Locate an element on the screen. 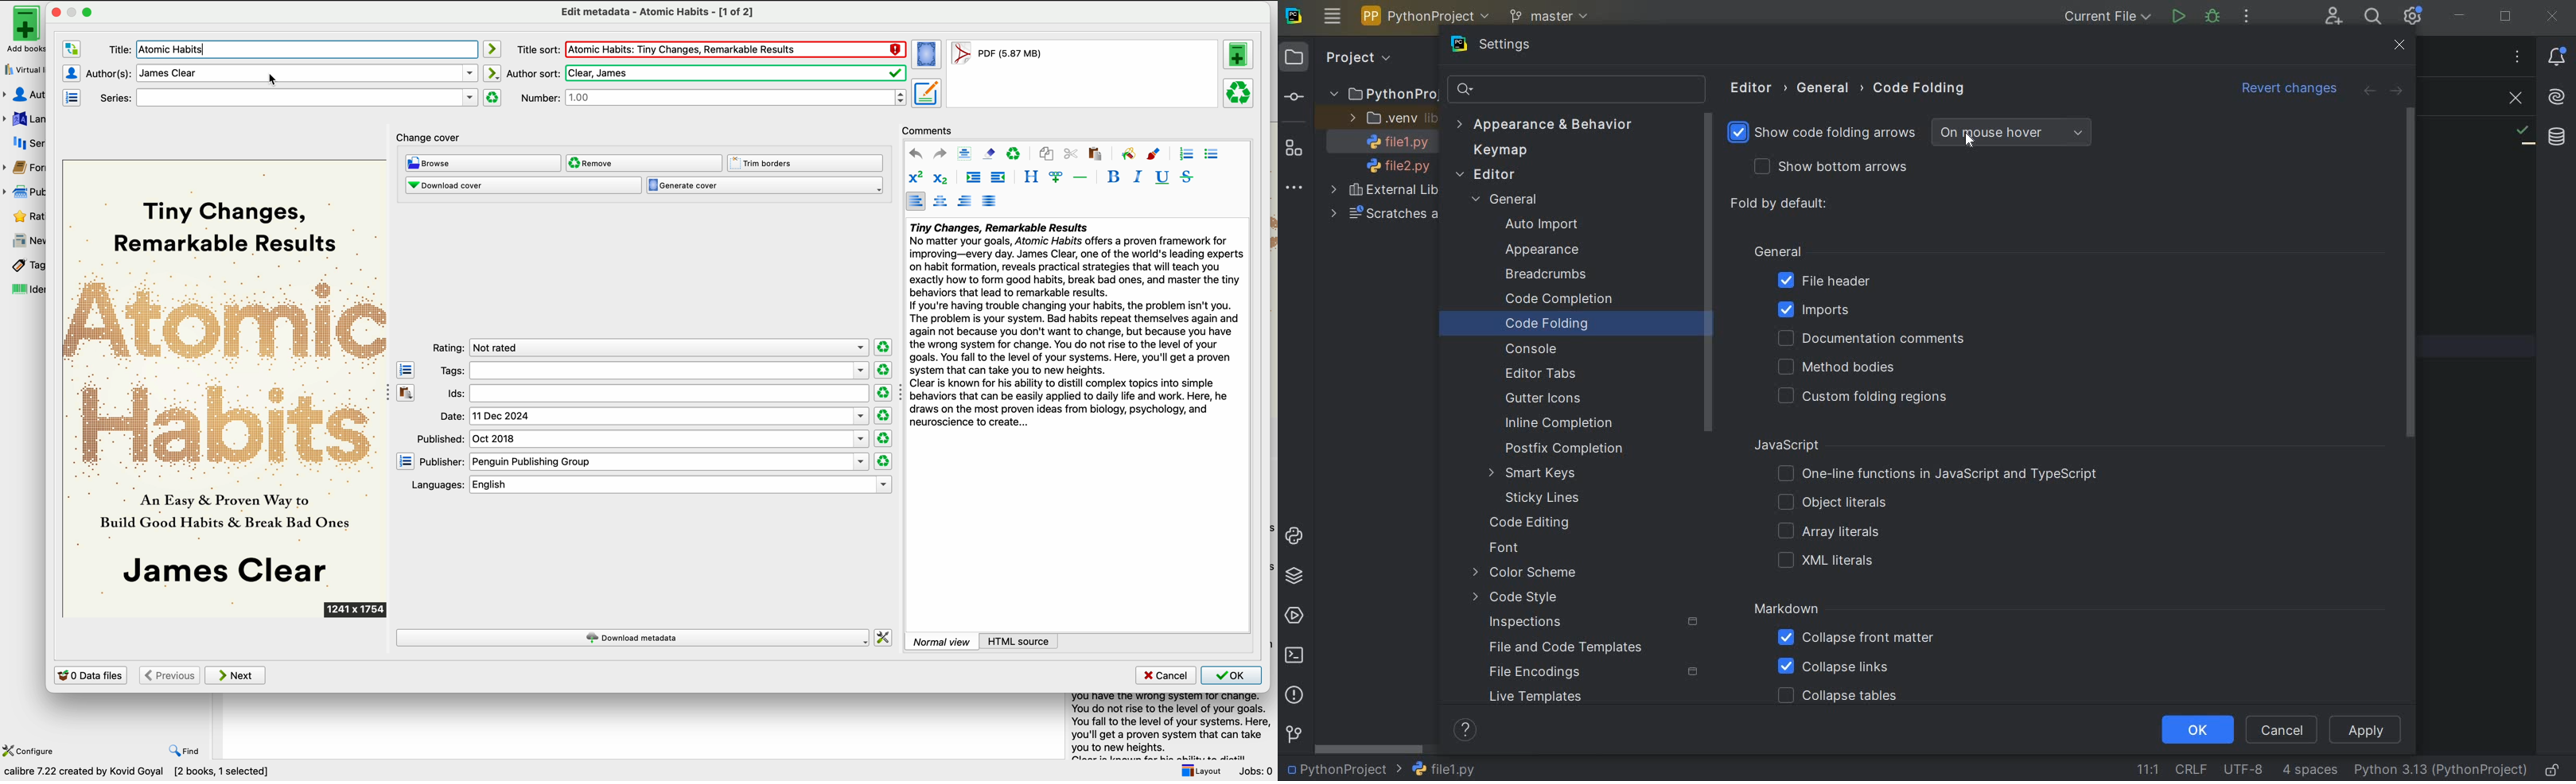 Image resolution: width=2576 pixels, height=784 pixels. SEARCH EVERYWHERE is located at coordinates (2372, 17).